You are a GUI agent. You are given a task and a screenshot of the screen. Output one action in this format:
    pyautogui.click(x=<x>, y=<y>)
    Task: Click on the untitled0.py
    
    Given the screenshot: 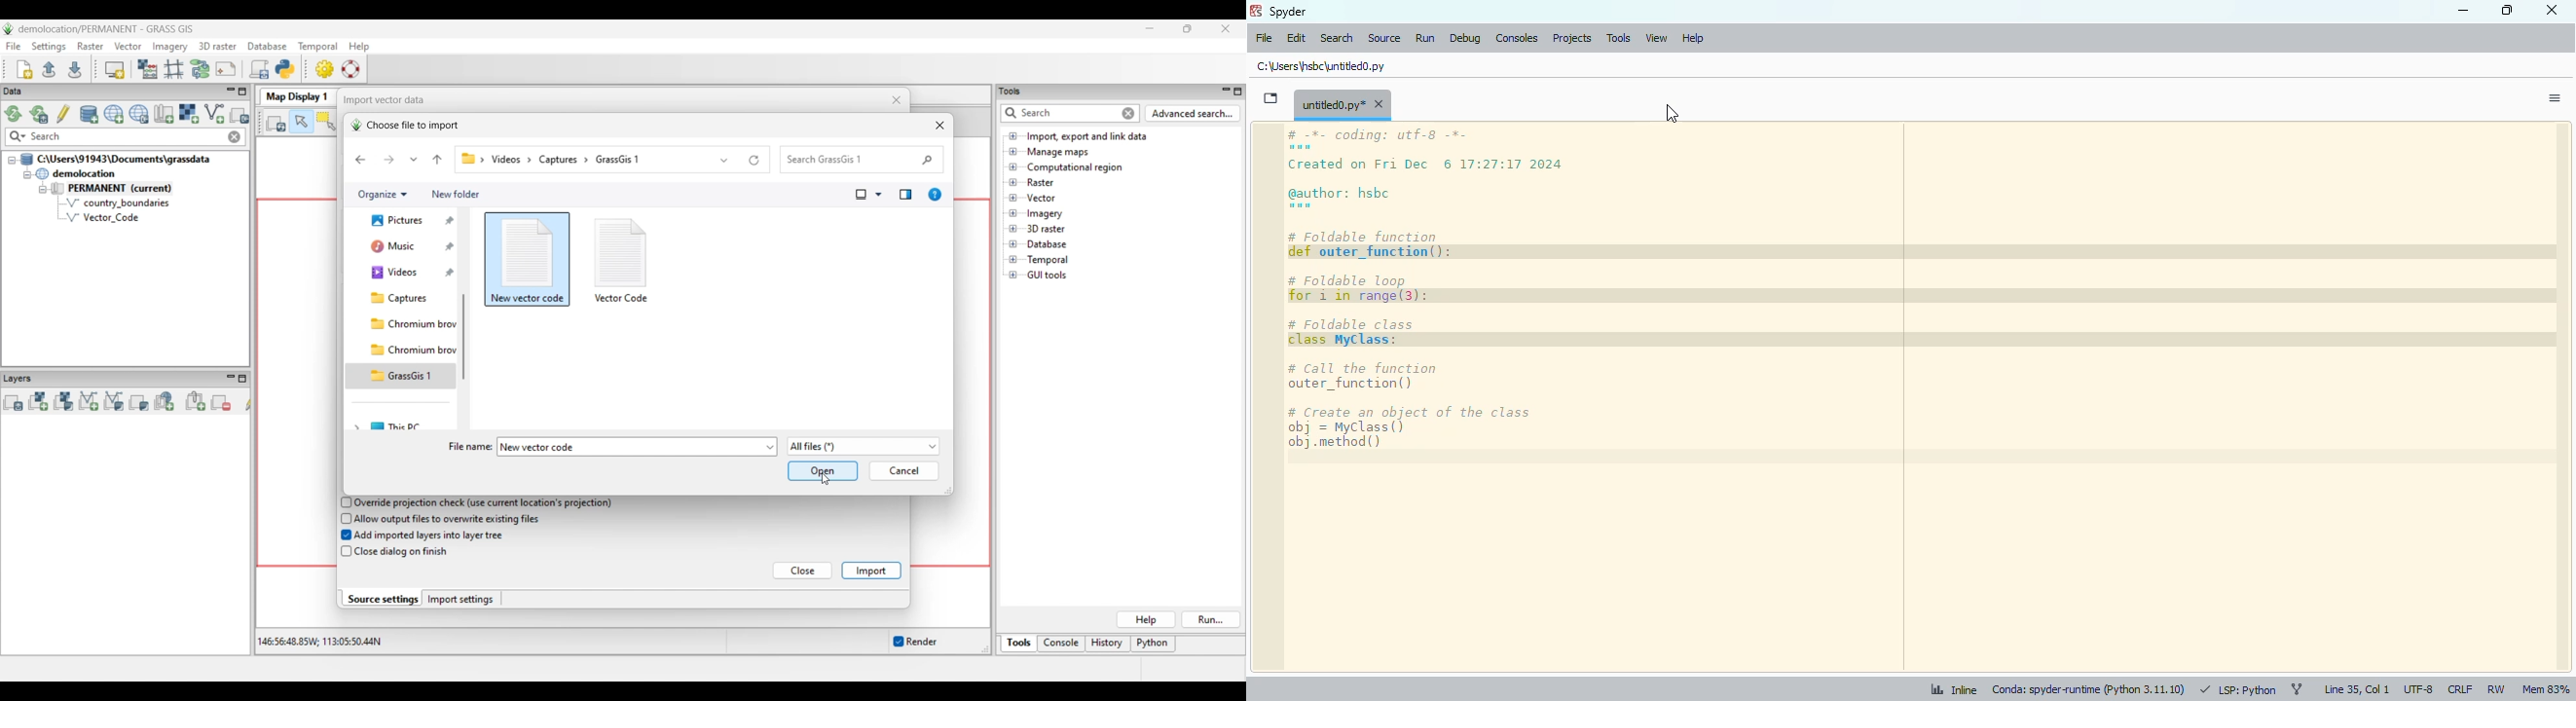 What is the action you would take?
    pyautogui.click(x=1321, y=66)
    